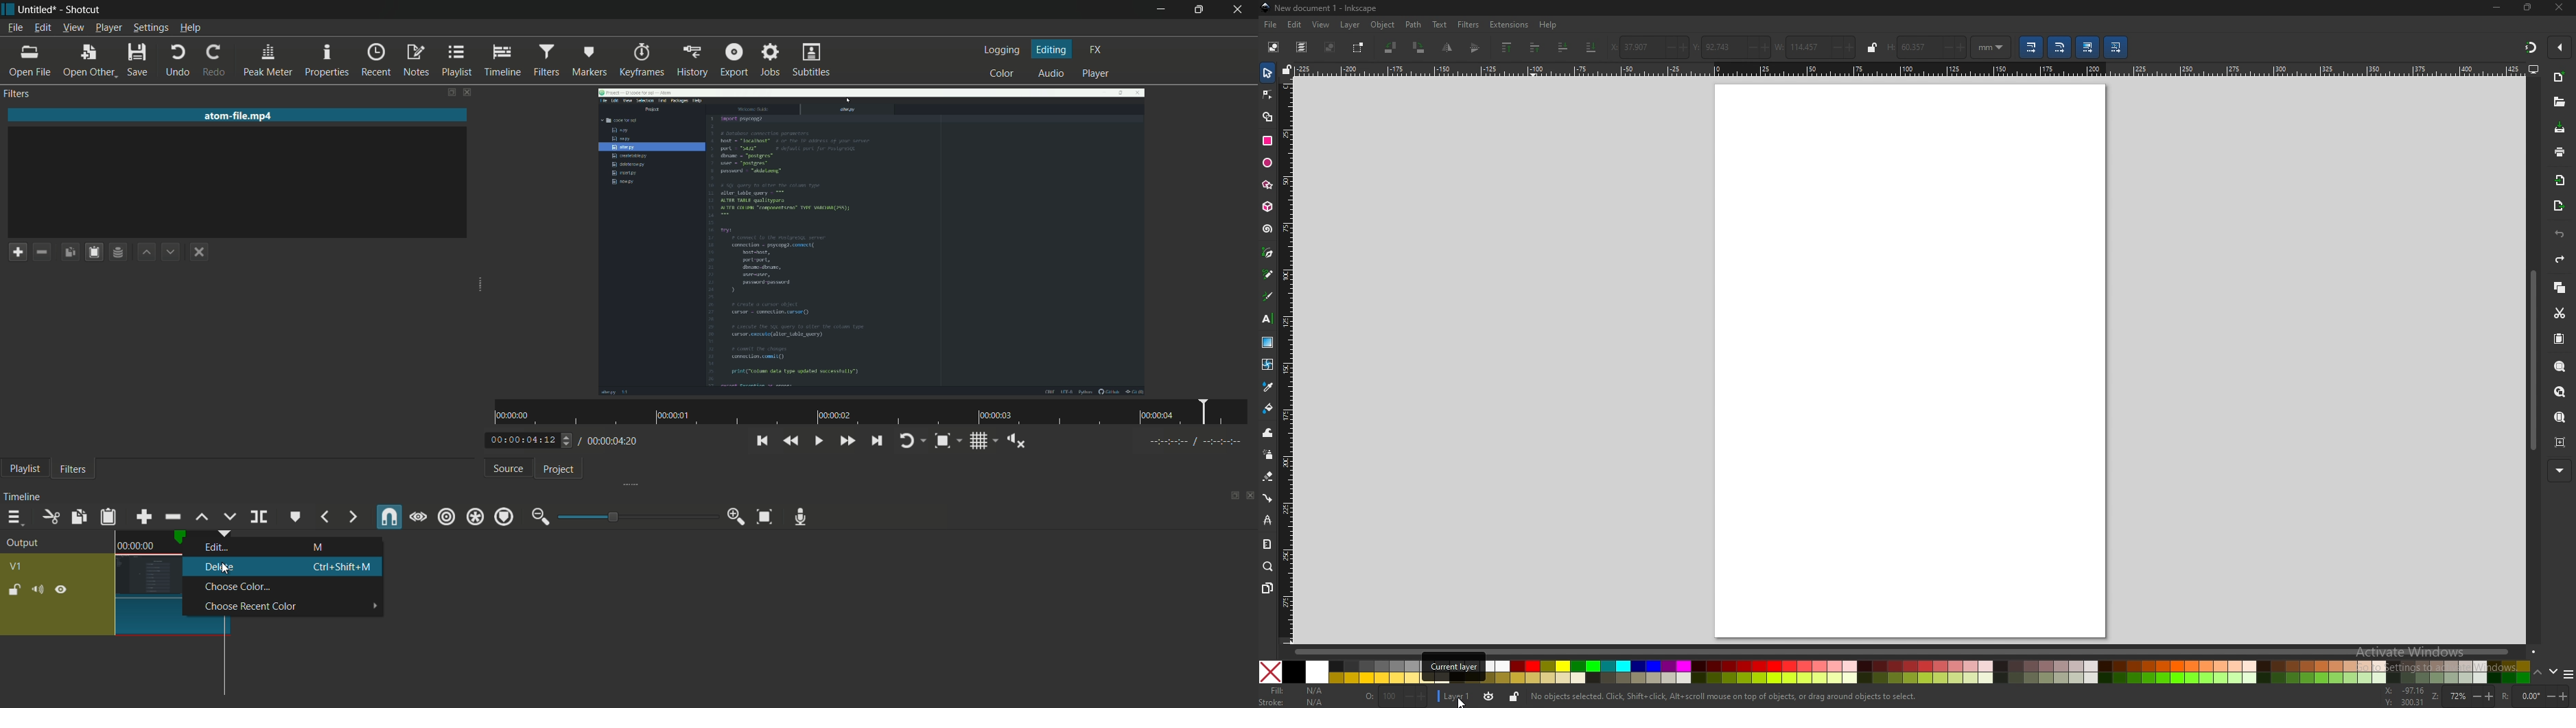  Describe the element at coordinates (1267, 433) in the screenshot. I see `tweak` at that location.